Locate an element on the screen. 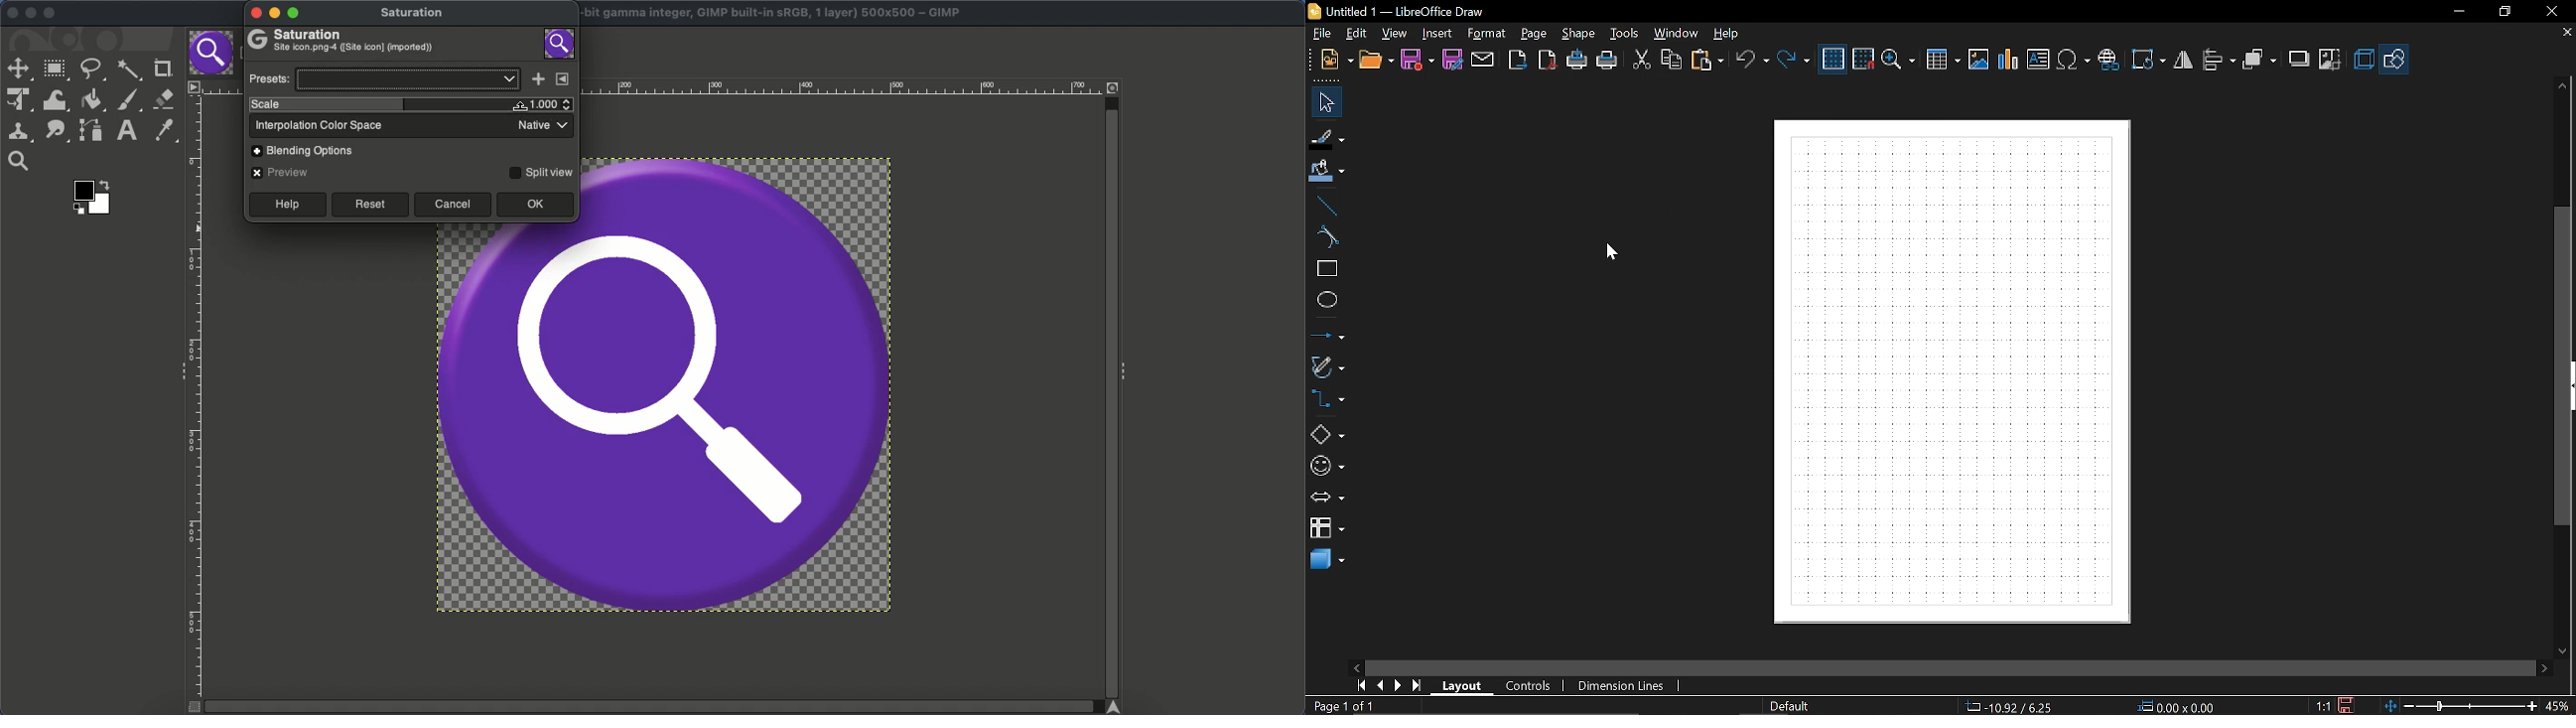  1.98/-3.67 is located at coordinates (2010, 706).